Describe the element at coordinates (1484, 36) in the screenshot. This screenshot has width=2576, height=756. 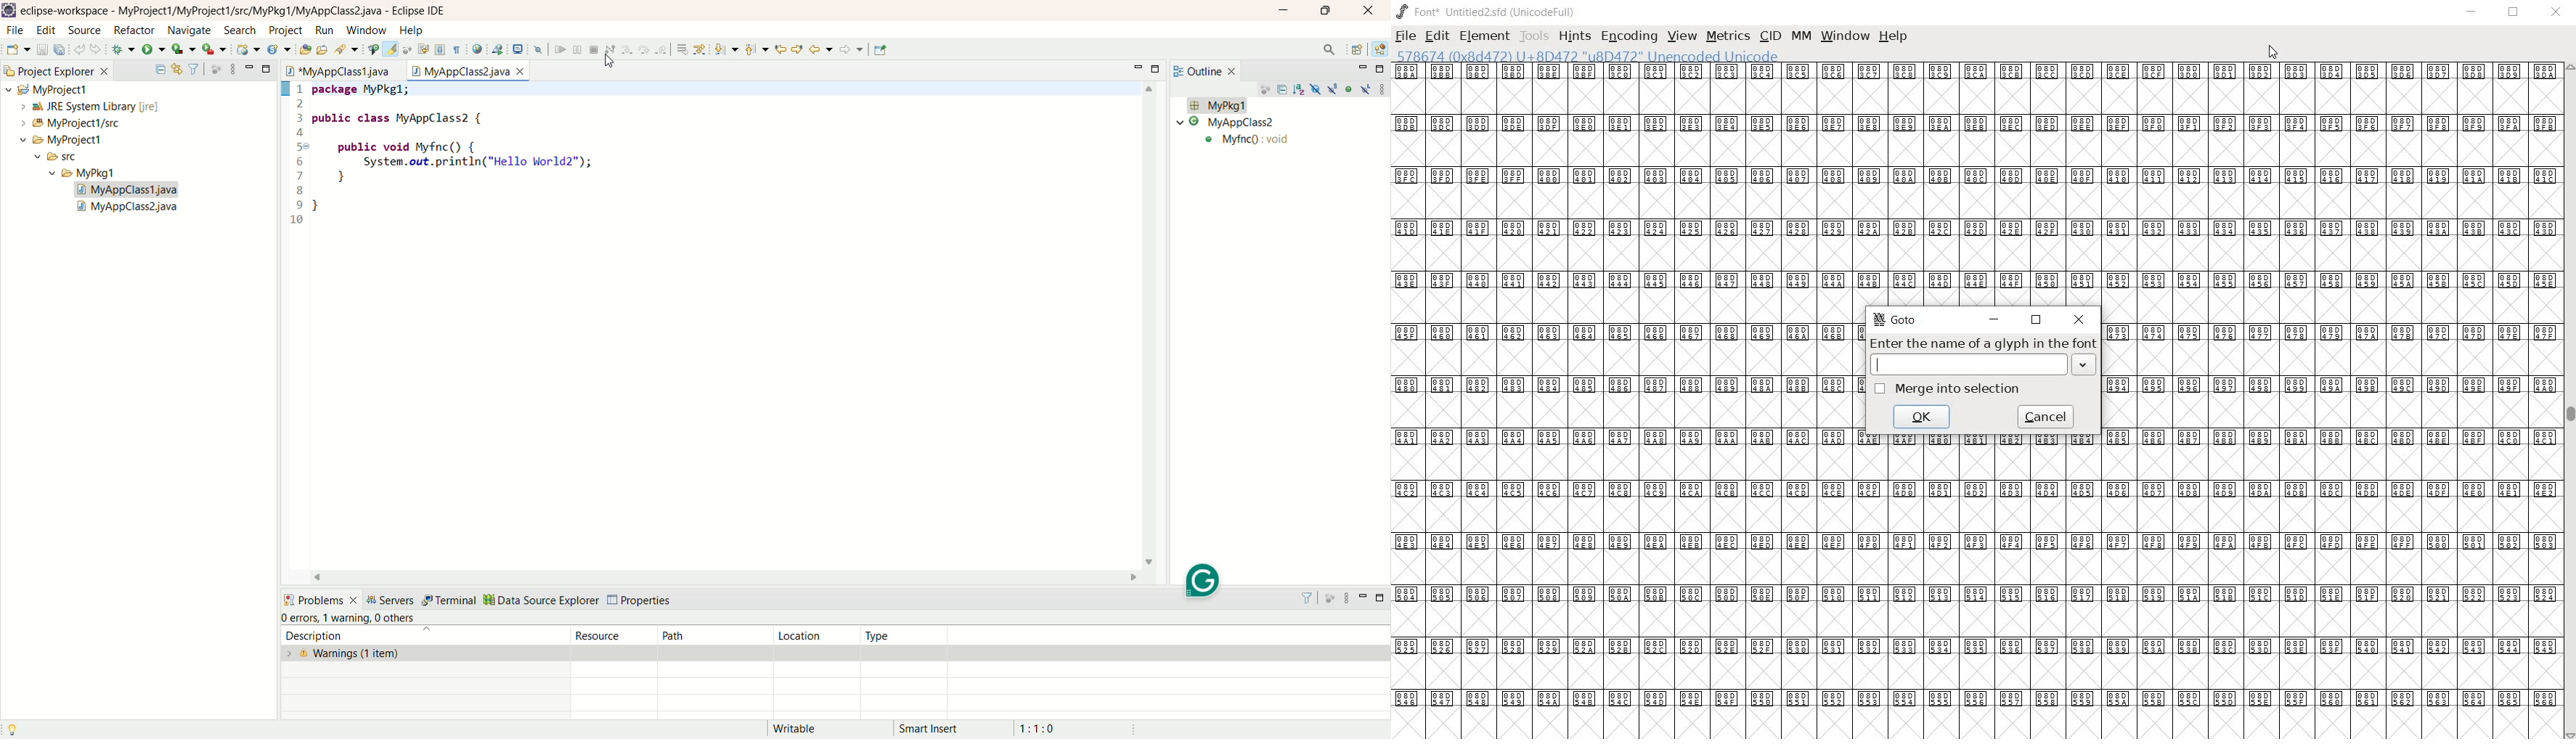
I see `element` at that location.